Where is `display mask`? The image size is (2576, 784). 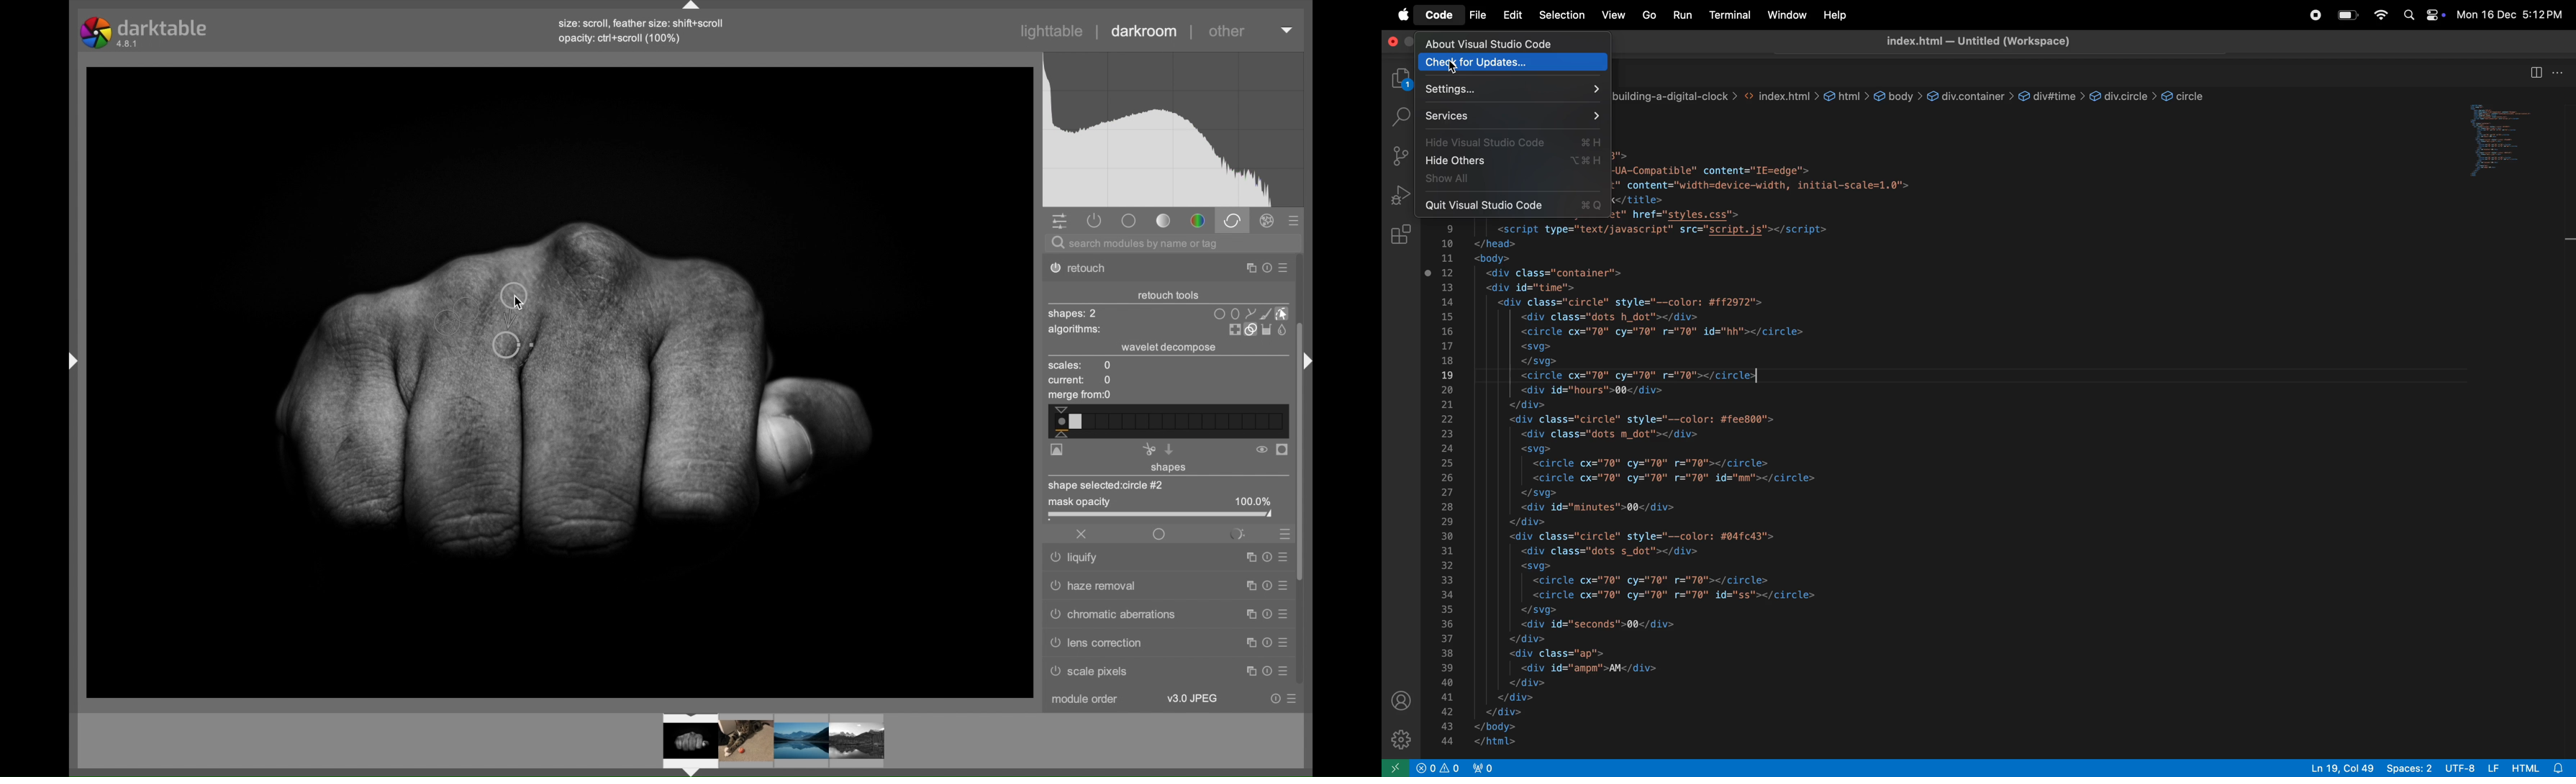
display mask is located at coordinates (1283, 450).